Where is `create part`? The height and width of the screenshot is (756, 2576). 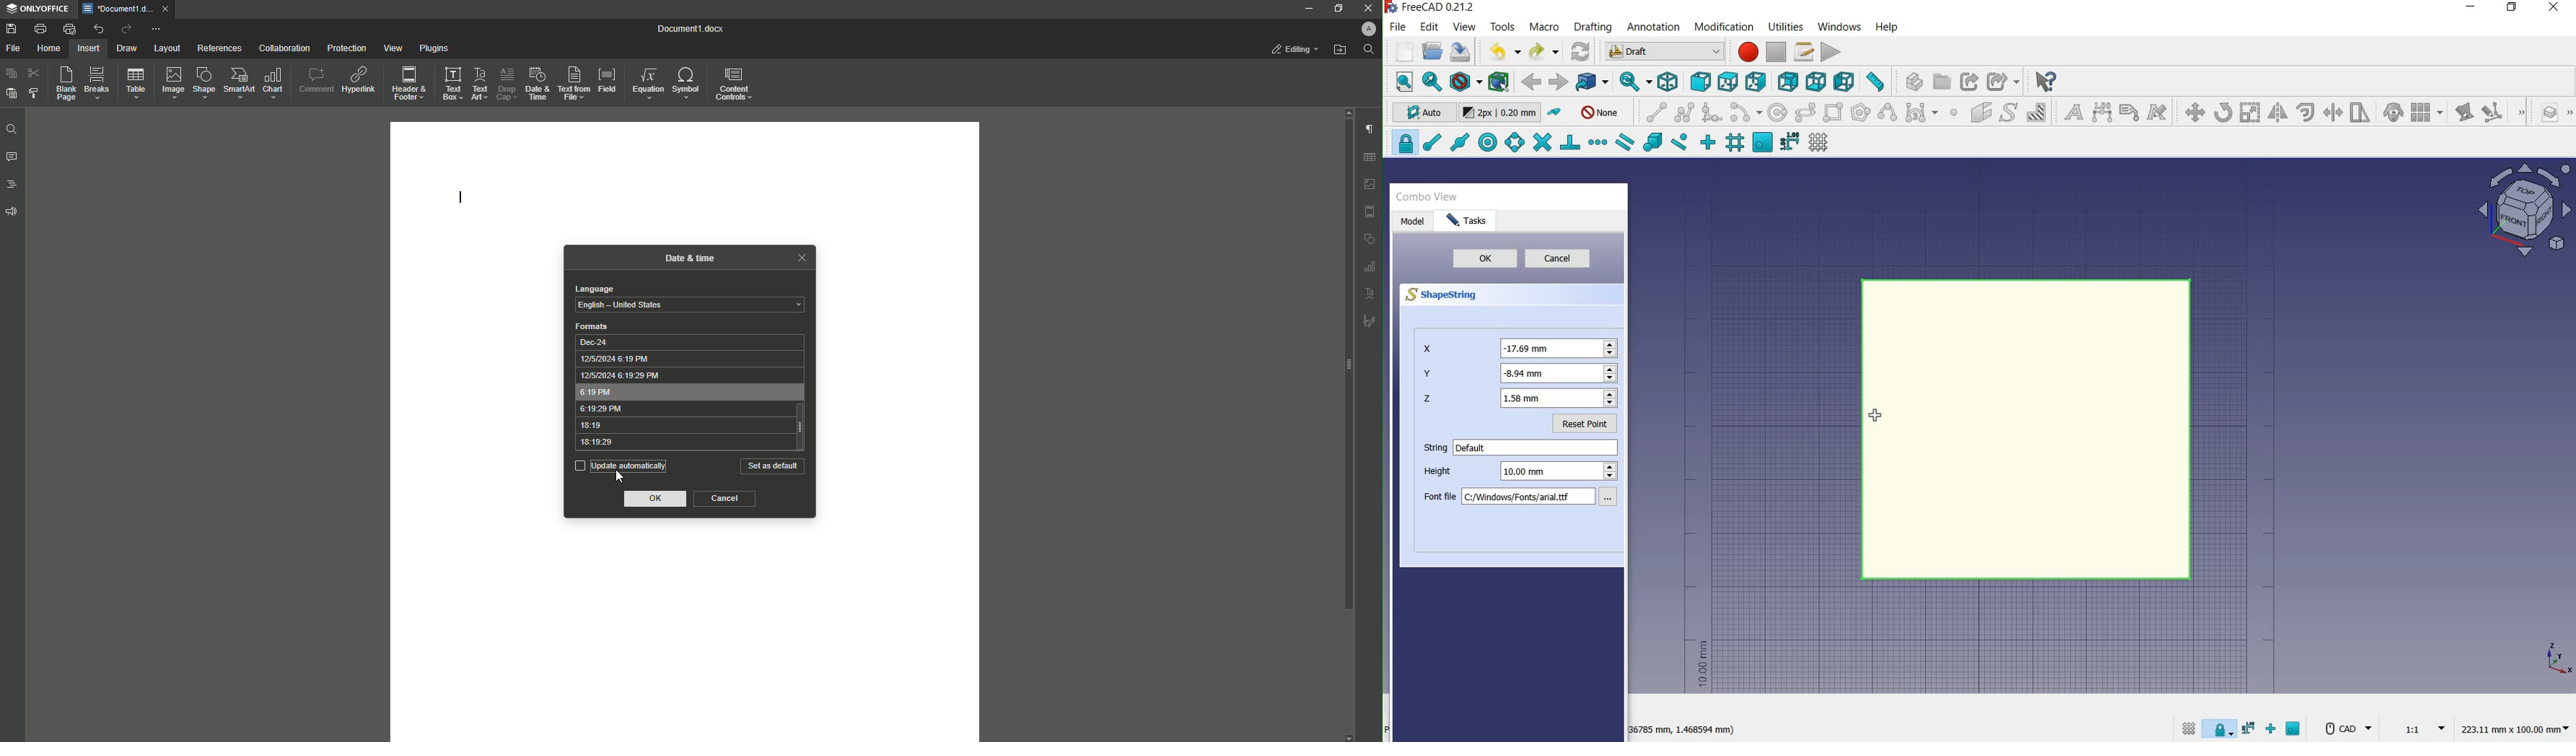
create part is located at coordinates (1911, 81).